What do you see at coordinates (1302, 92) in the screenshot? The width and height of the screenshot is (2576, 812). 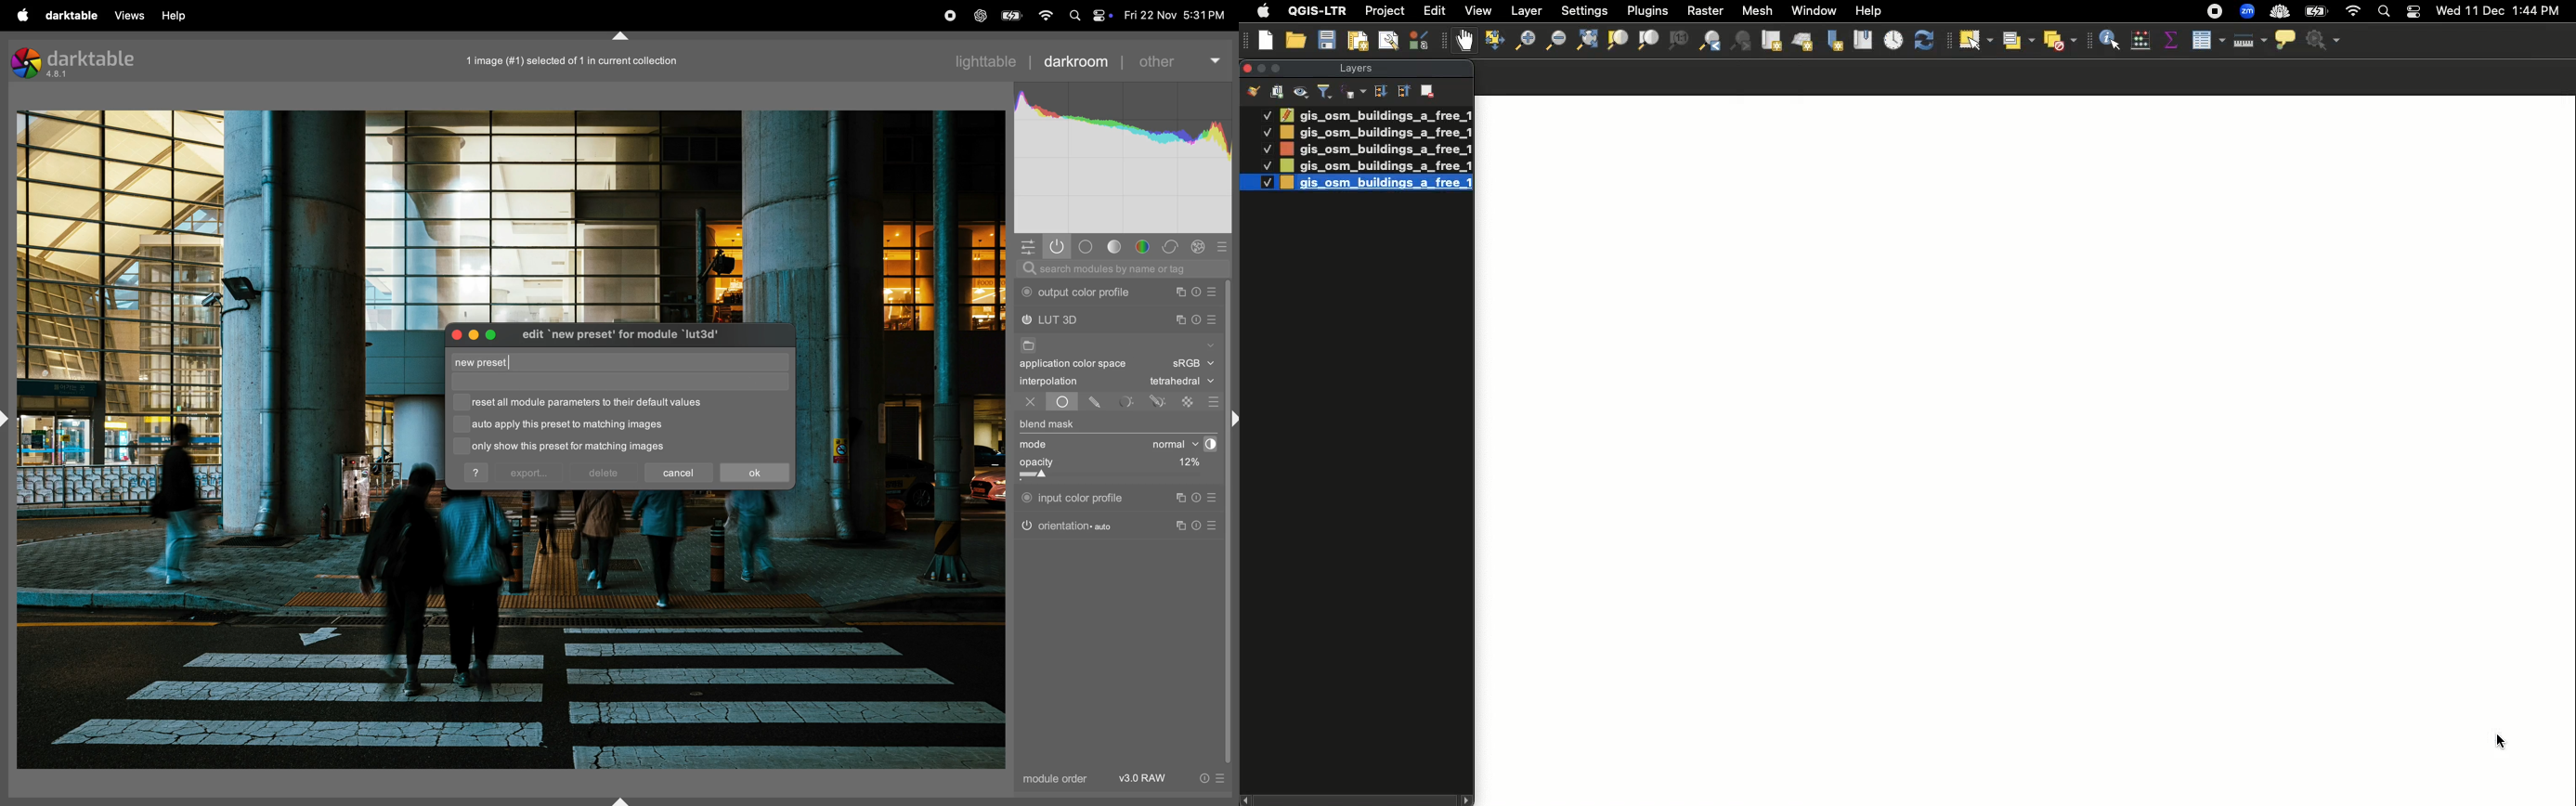 I see `Manage map themes` at bounding box center [1302, 92].